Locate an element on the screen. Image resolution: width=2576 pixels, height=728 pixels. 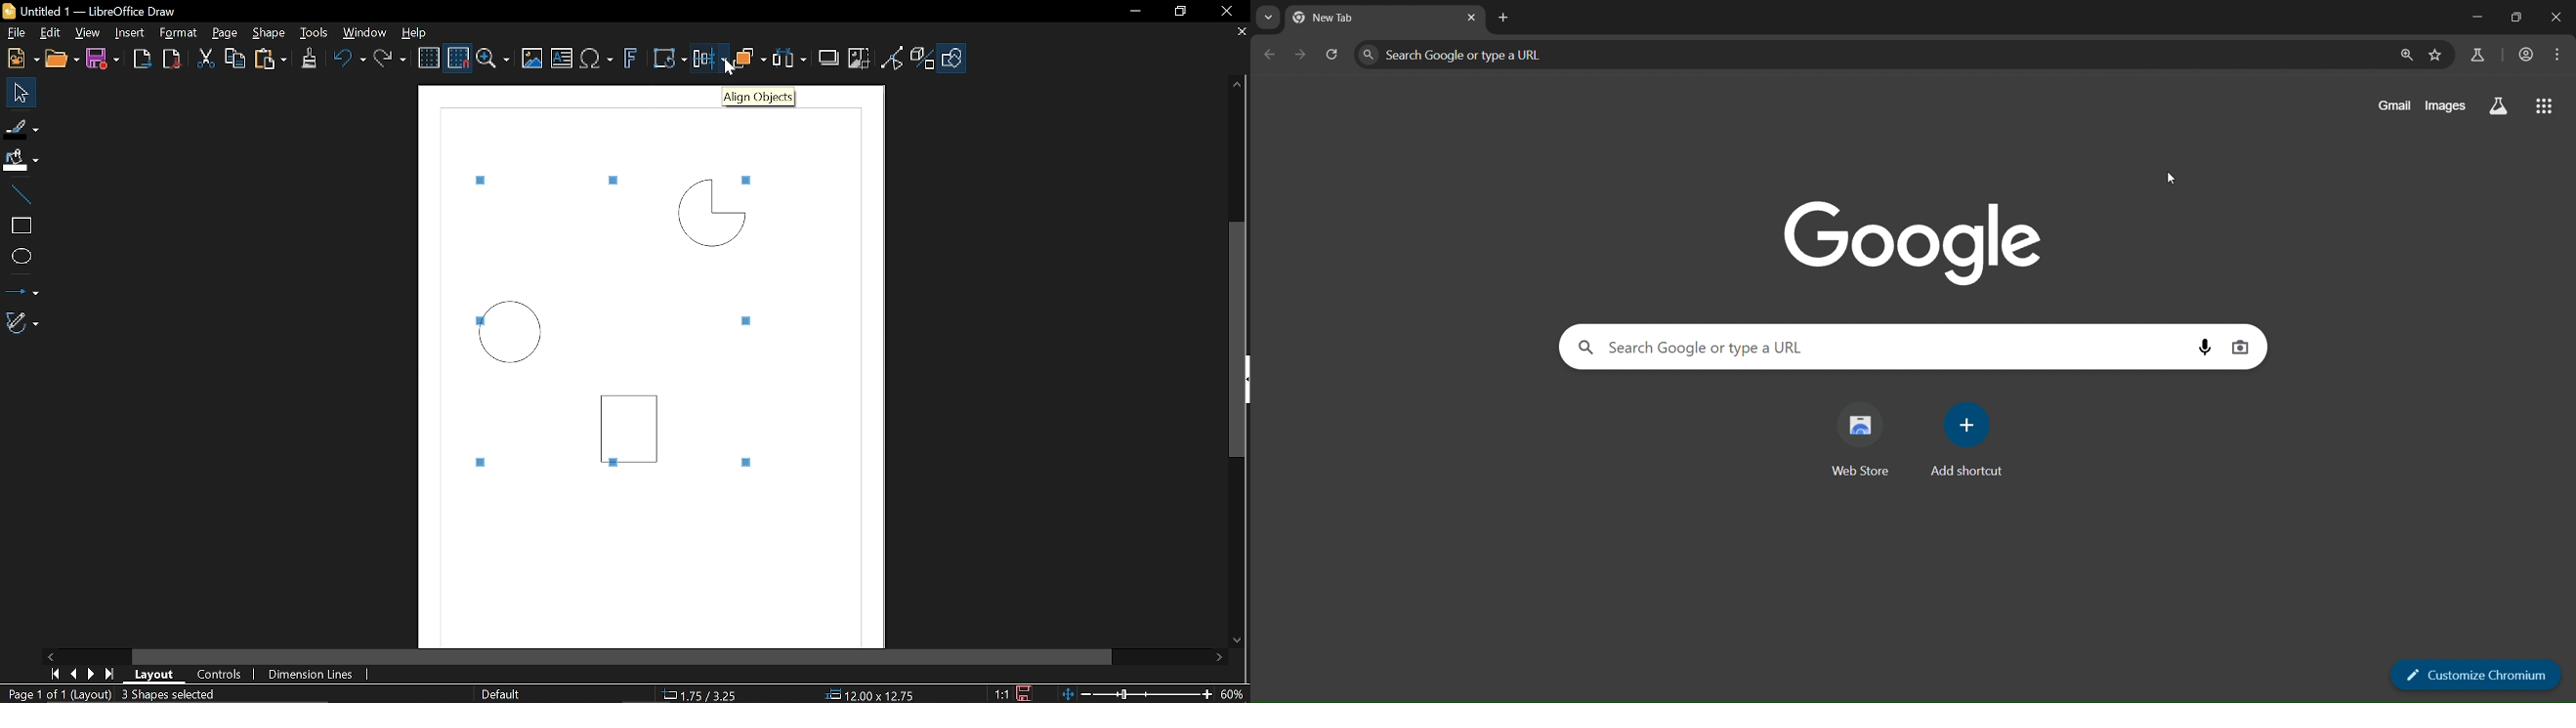
insert equation is located at coordinates (599, 61).